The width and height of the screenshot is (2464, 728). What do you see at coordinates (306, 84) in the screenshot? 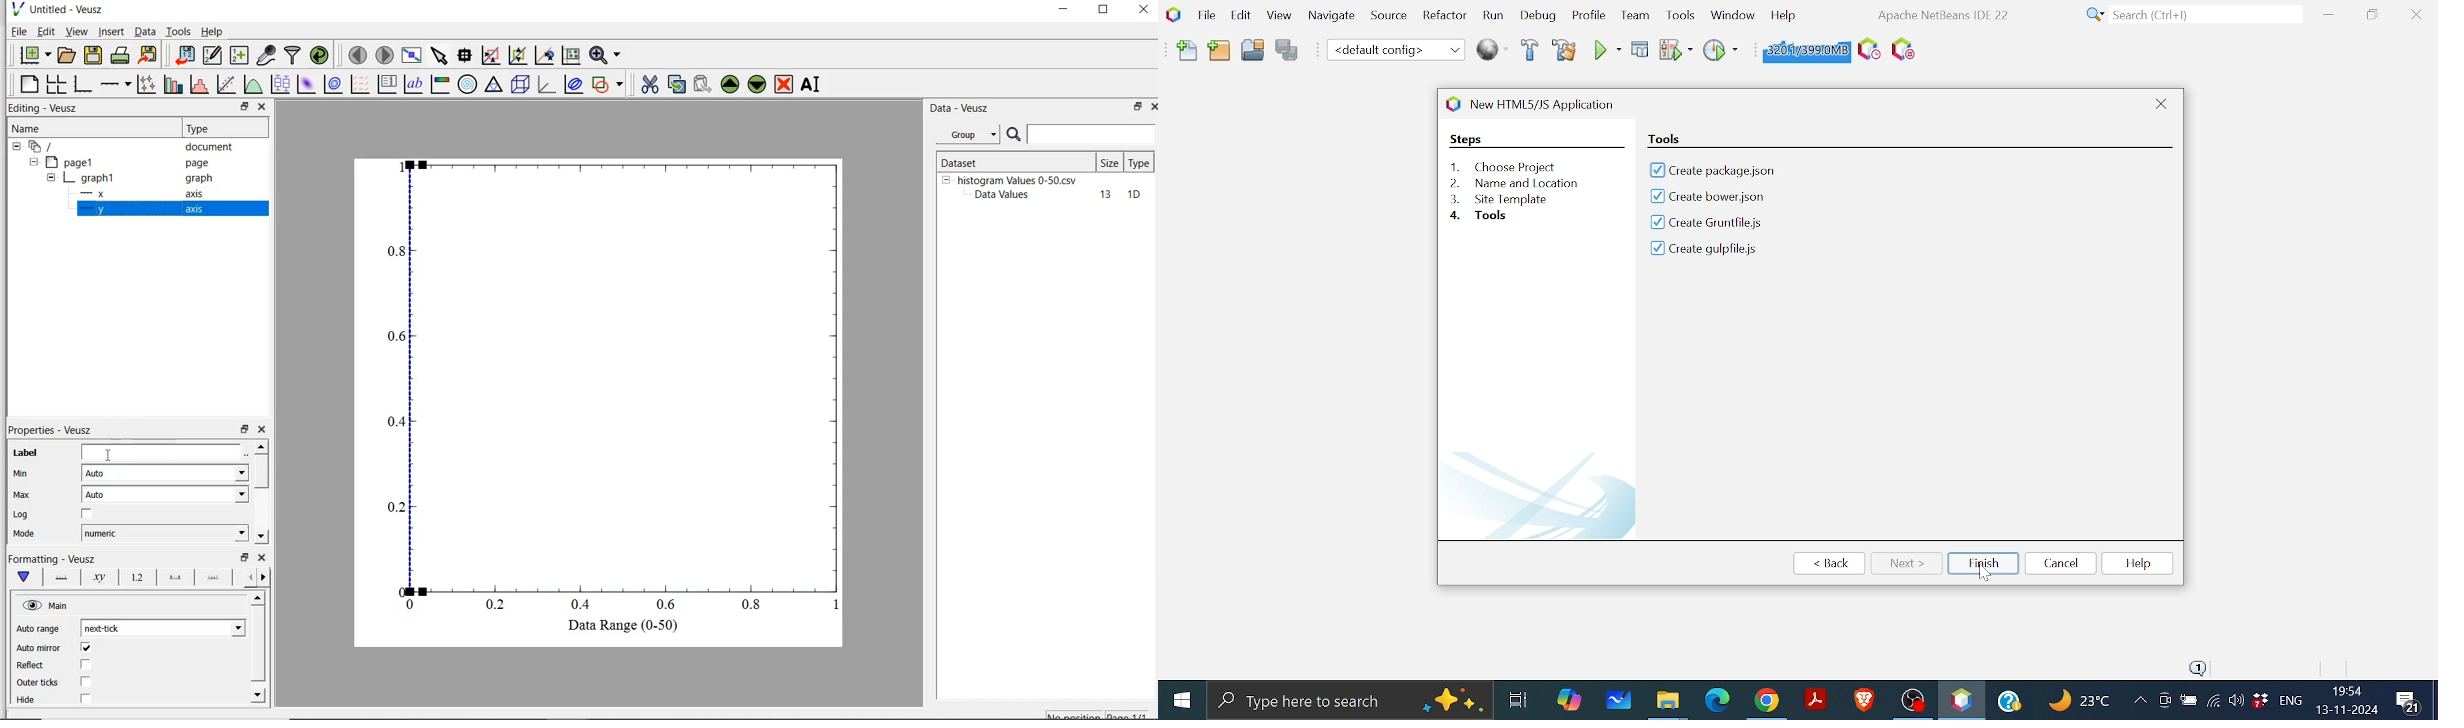
I see `plot 2d dataset as an image` at bounding box center [306, 84].